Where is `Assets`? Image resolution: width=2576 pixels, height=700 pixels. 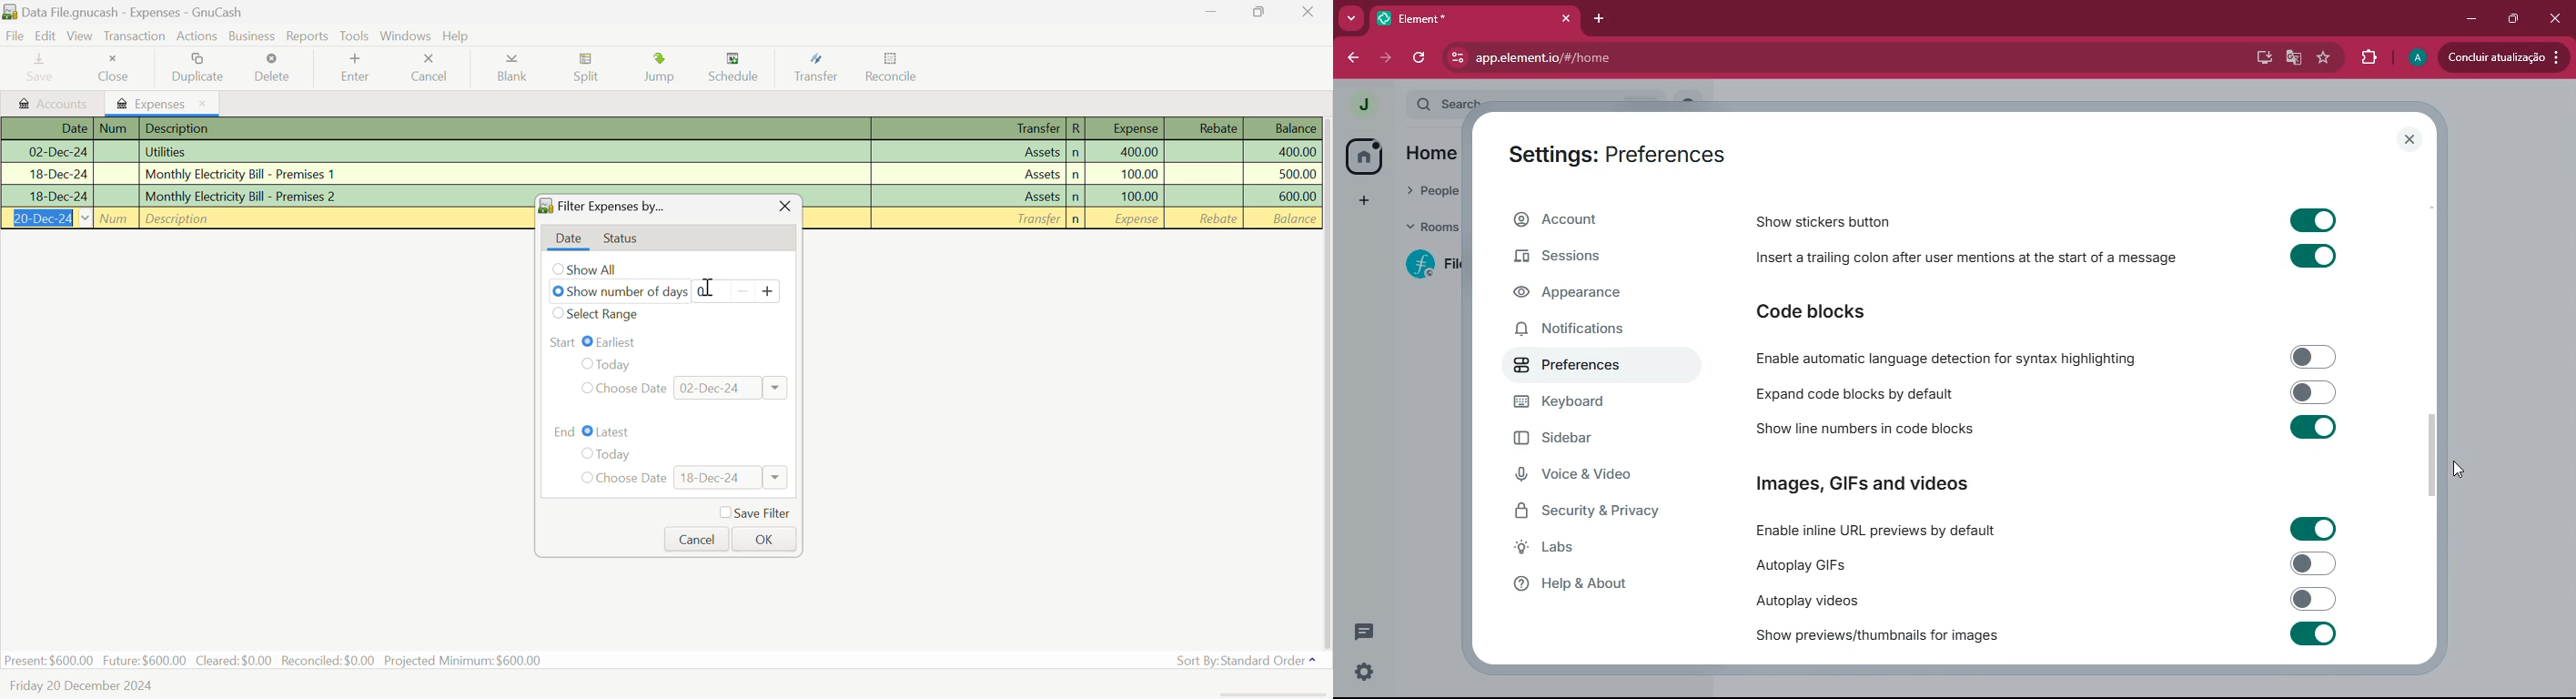
Assets is located at coordinates (968, 151).